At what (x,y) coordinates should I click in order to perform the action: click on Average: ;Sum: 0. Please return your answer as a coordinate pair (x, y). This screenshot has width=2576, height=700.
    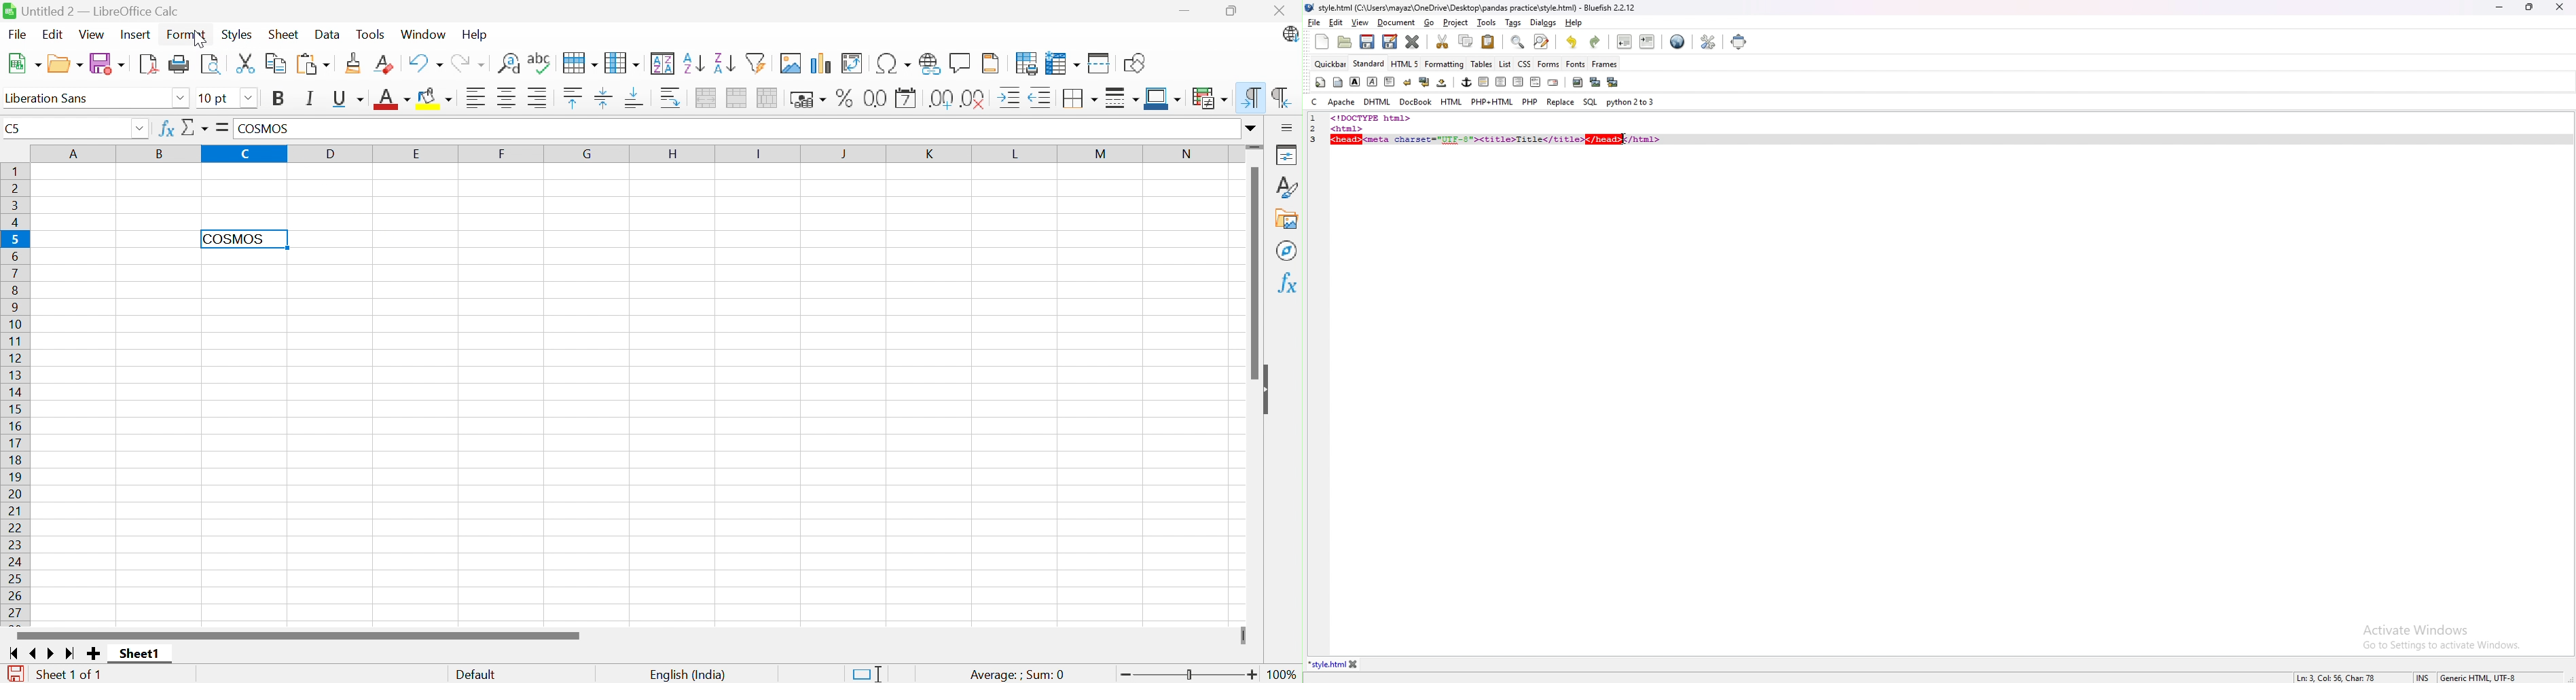
    Looking at the image, I should click on (1018, 675).